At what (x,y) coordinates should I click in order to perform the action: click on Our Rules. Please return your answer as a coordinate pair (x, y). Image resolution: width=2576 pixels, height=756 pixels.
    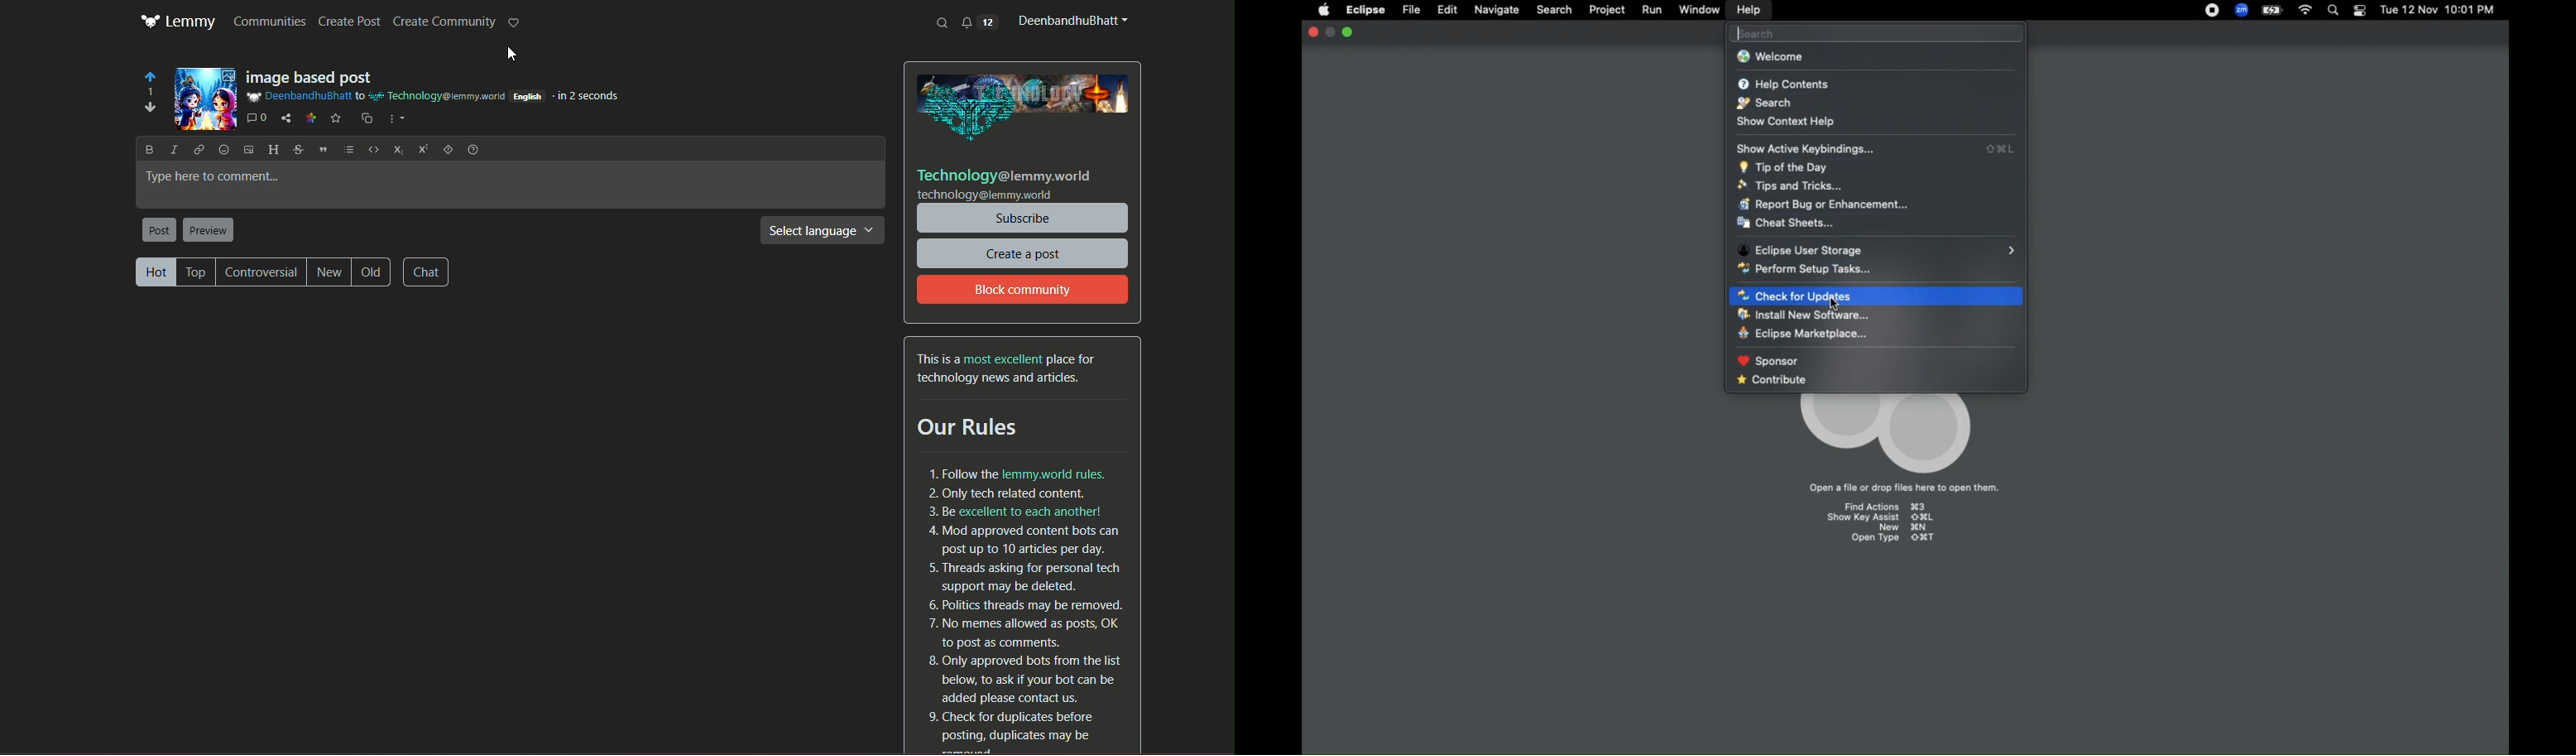
    Looking at the image, I should click on (978, 428).